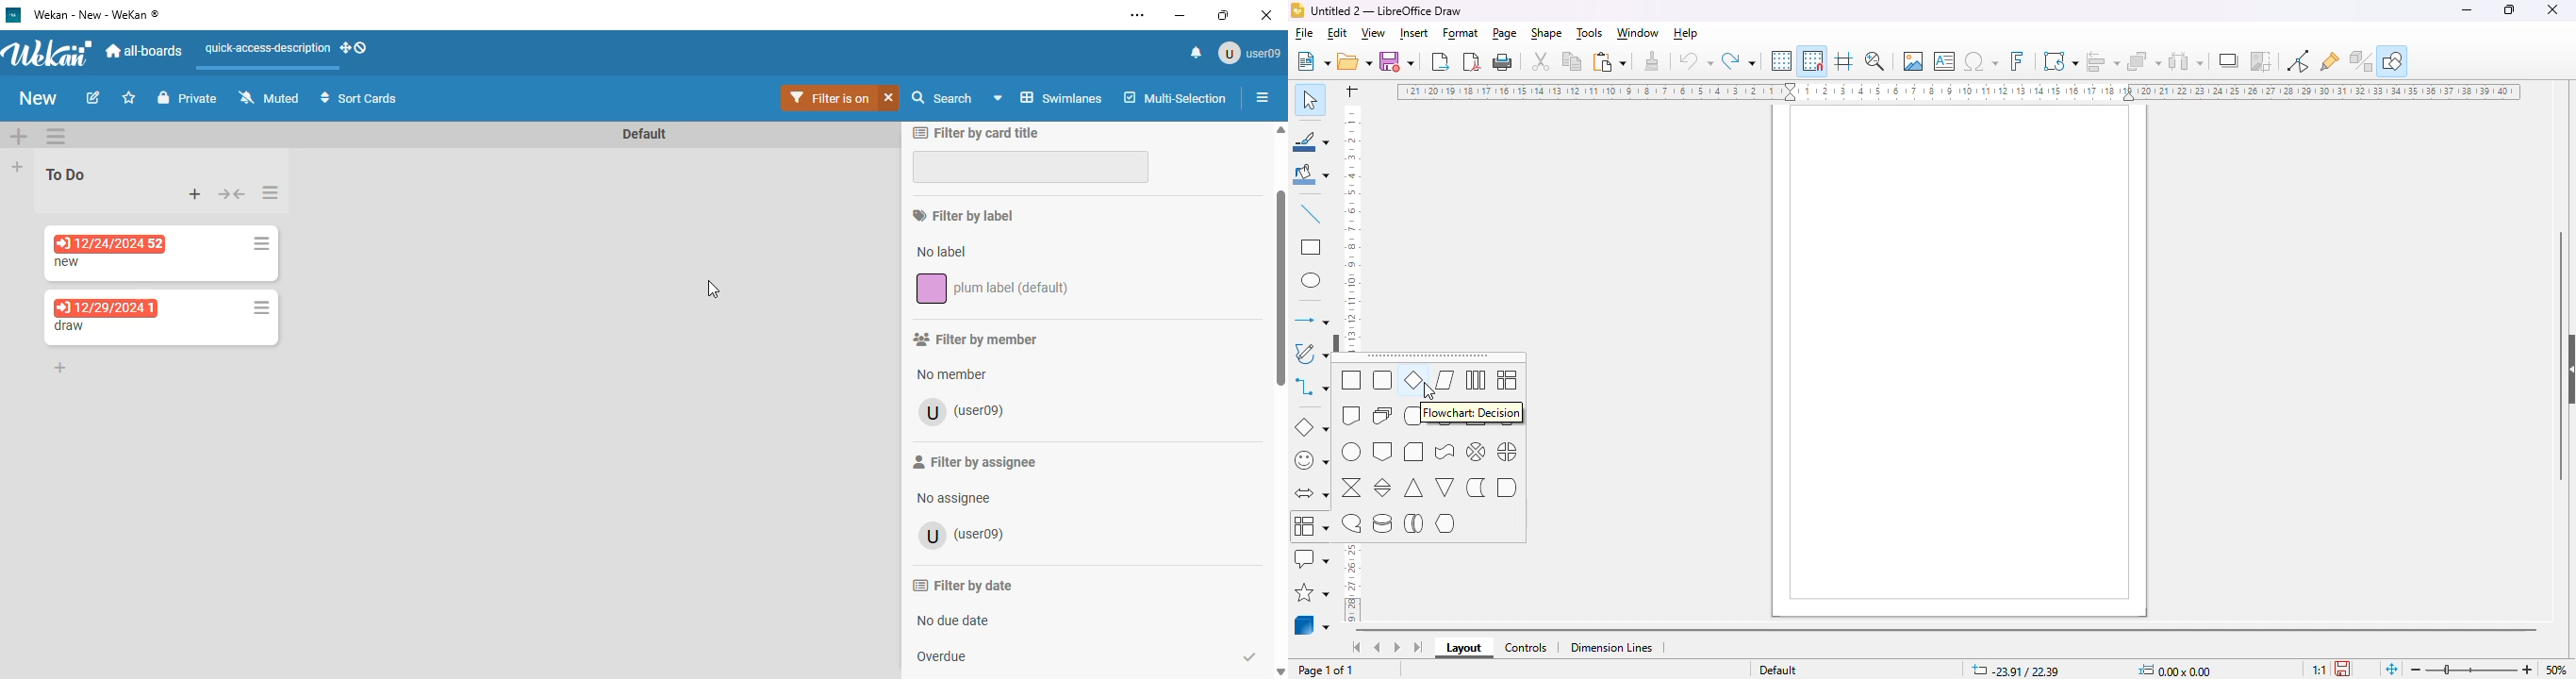  Describe the element at coordinates (267, 48) in the screenshot. I see `quick-access-description` at that location.